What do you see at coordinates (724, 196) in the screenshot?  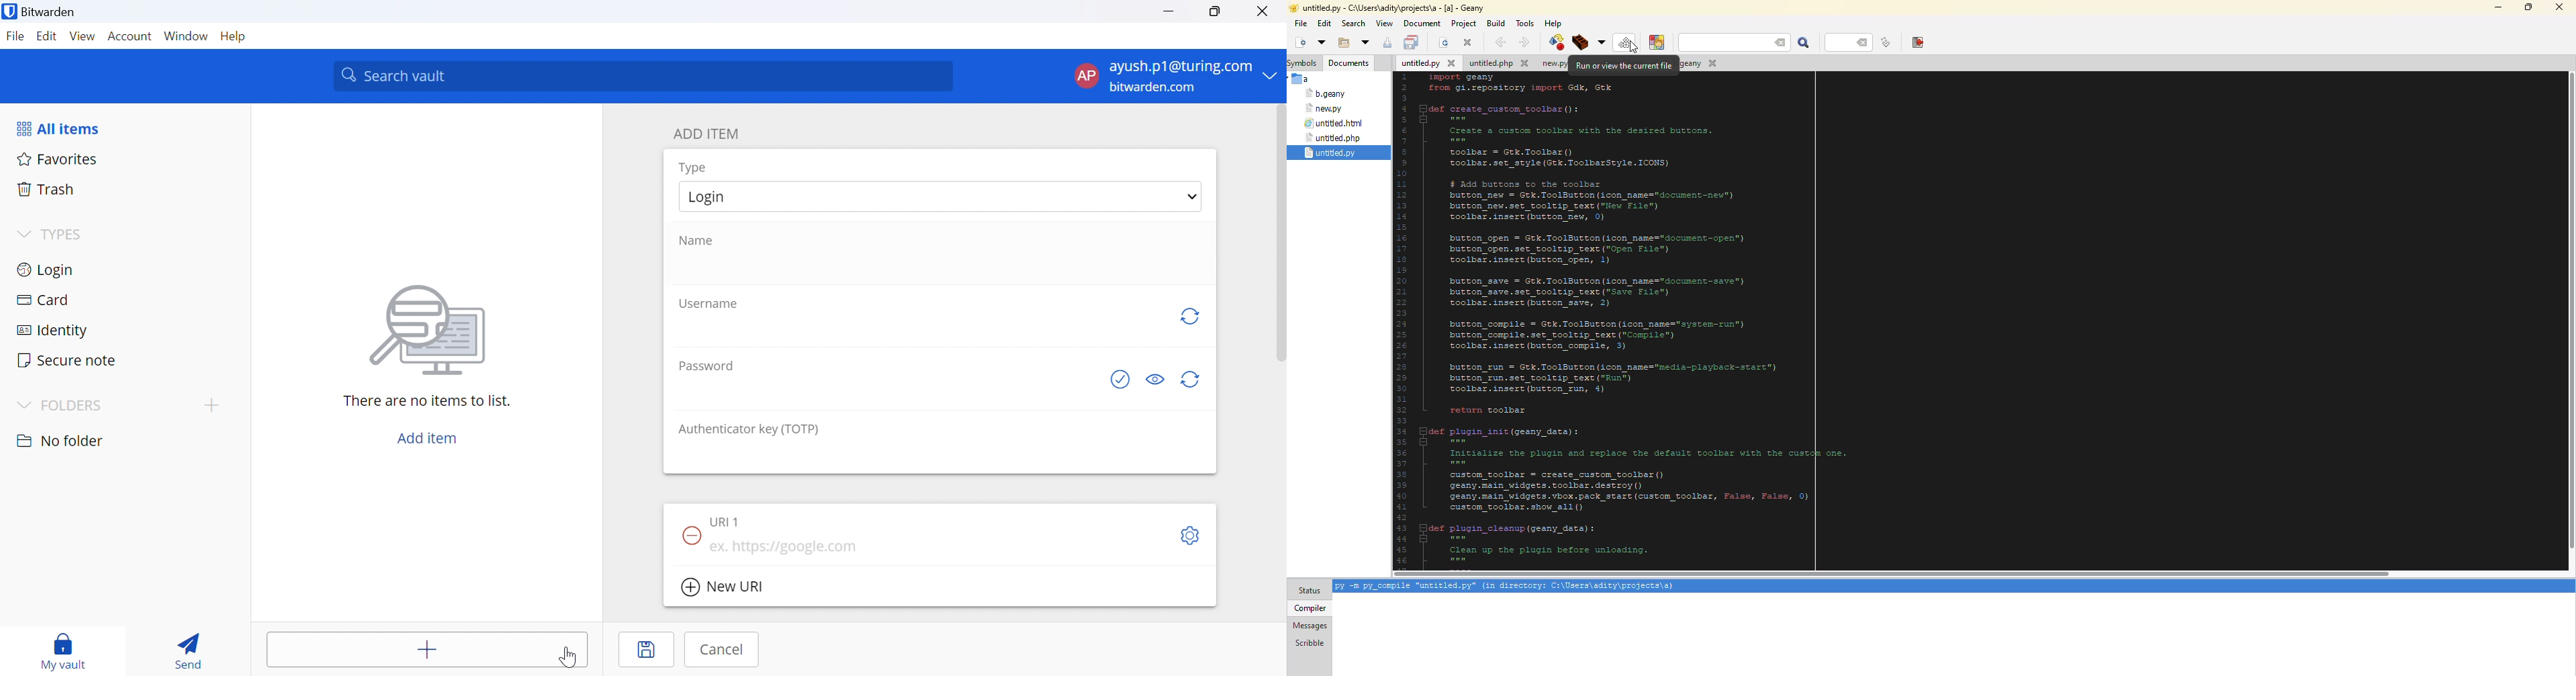 I see `Login ` at bounding box center [724, 196].